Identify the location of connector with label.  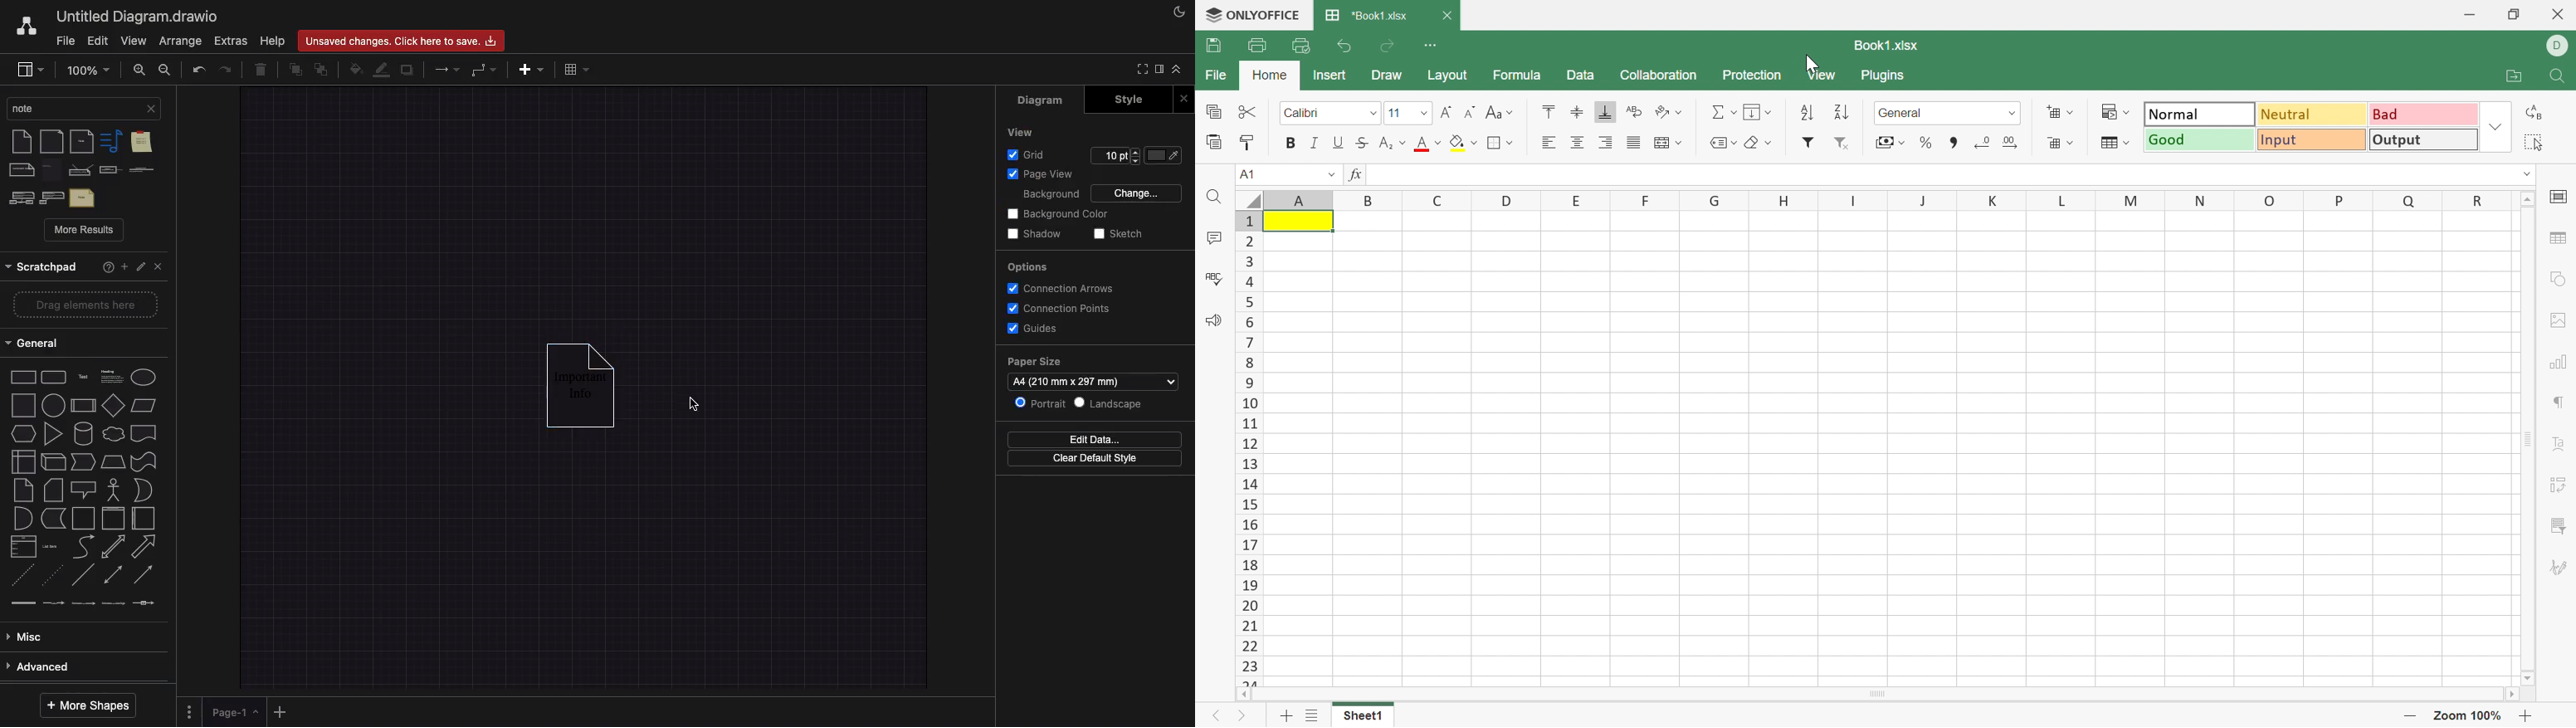
(54, 607).